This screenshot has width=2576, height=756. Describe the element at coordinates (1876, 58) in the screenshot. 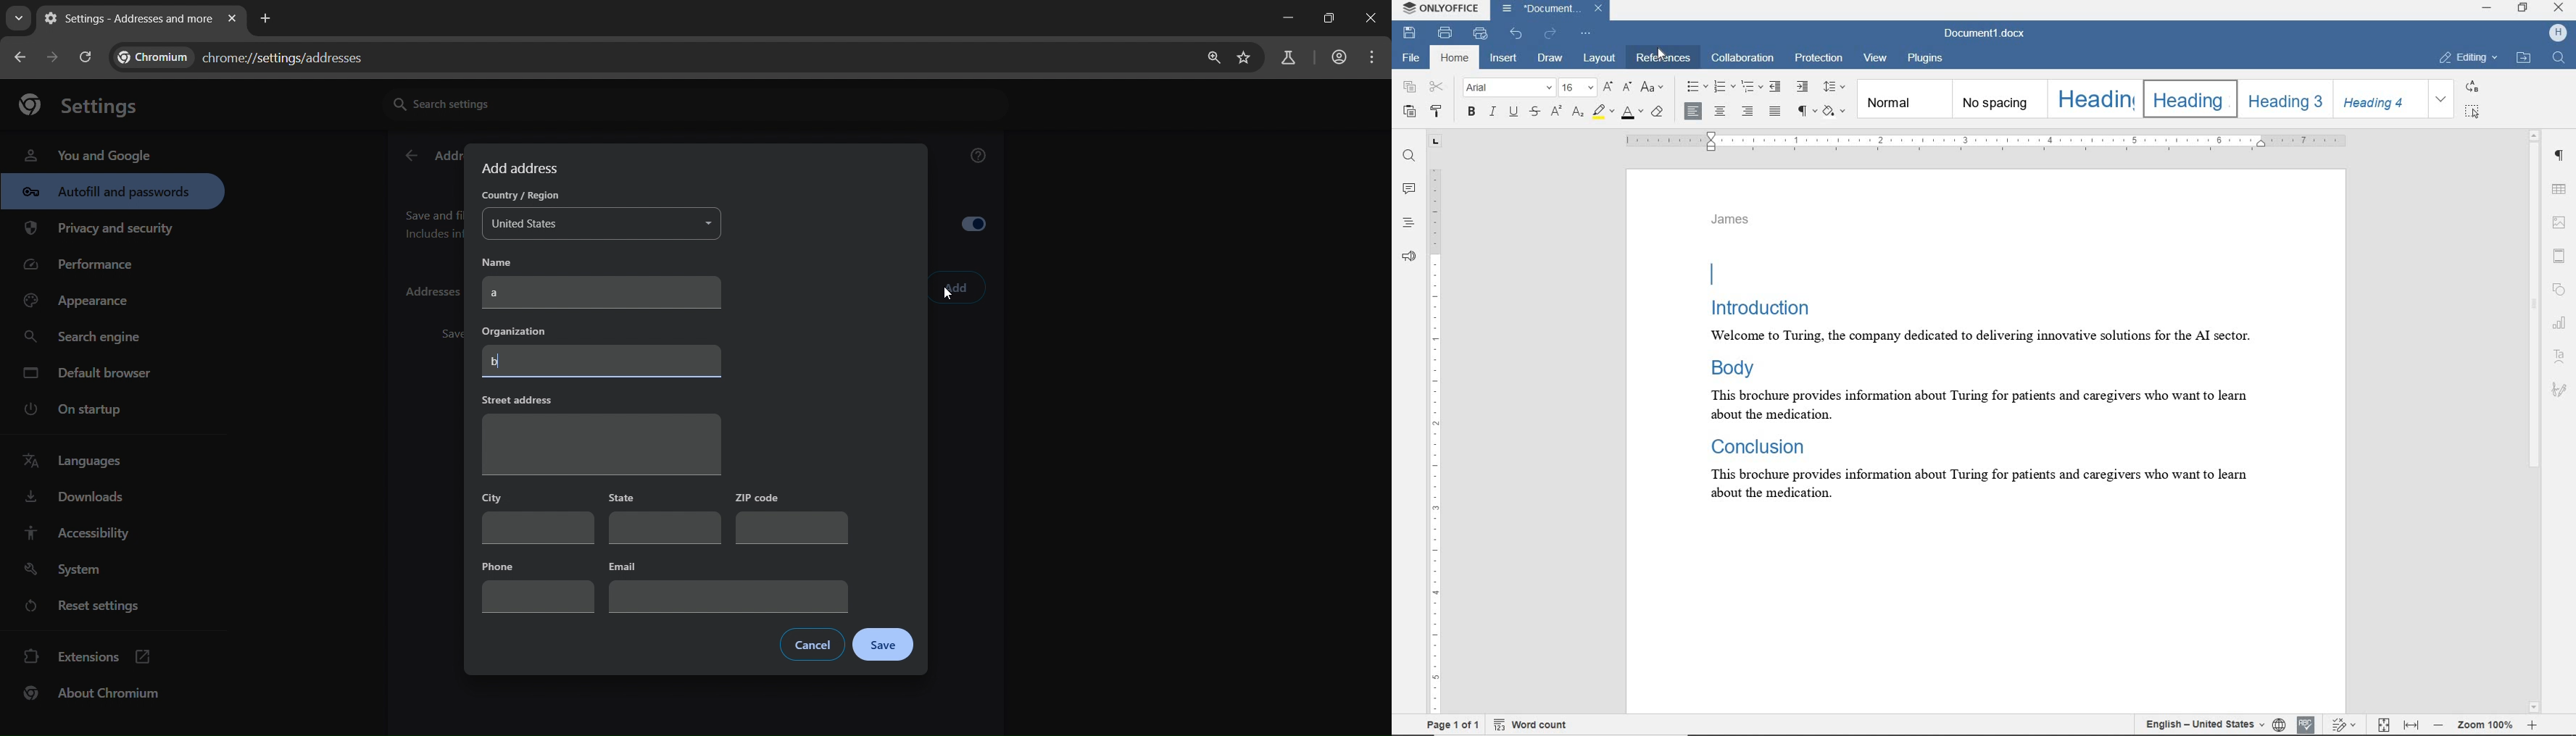

I see `view` at that location.